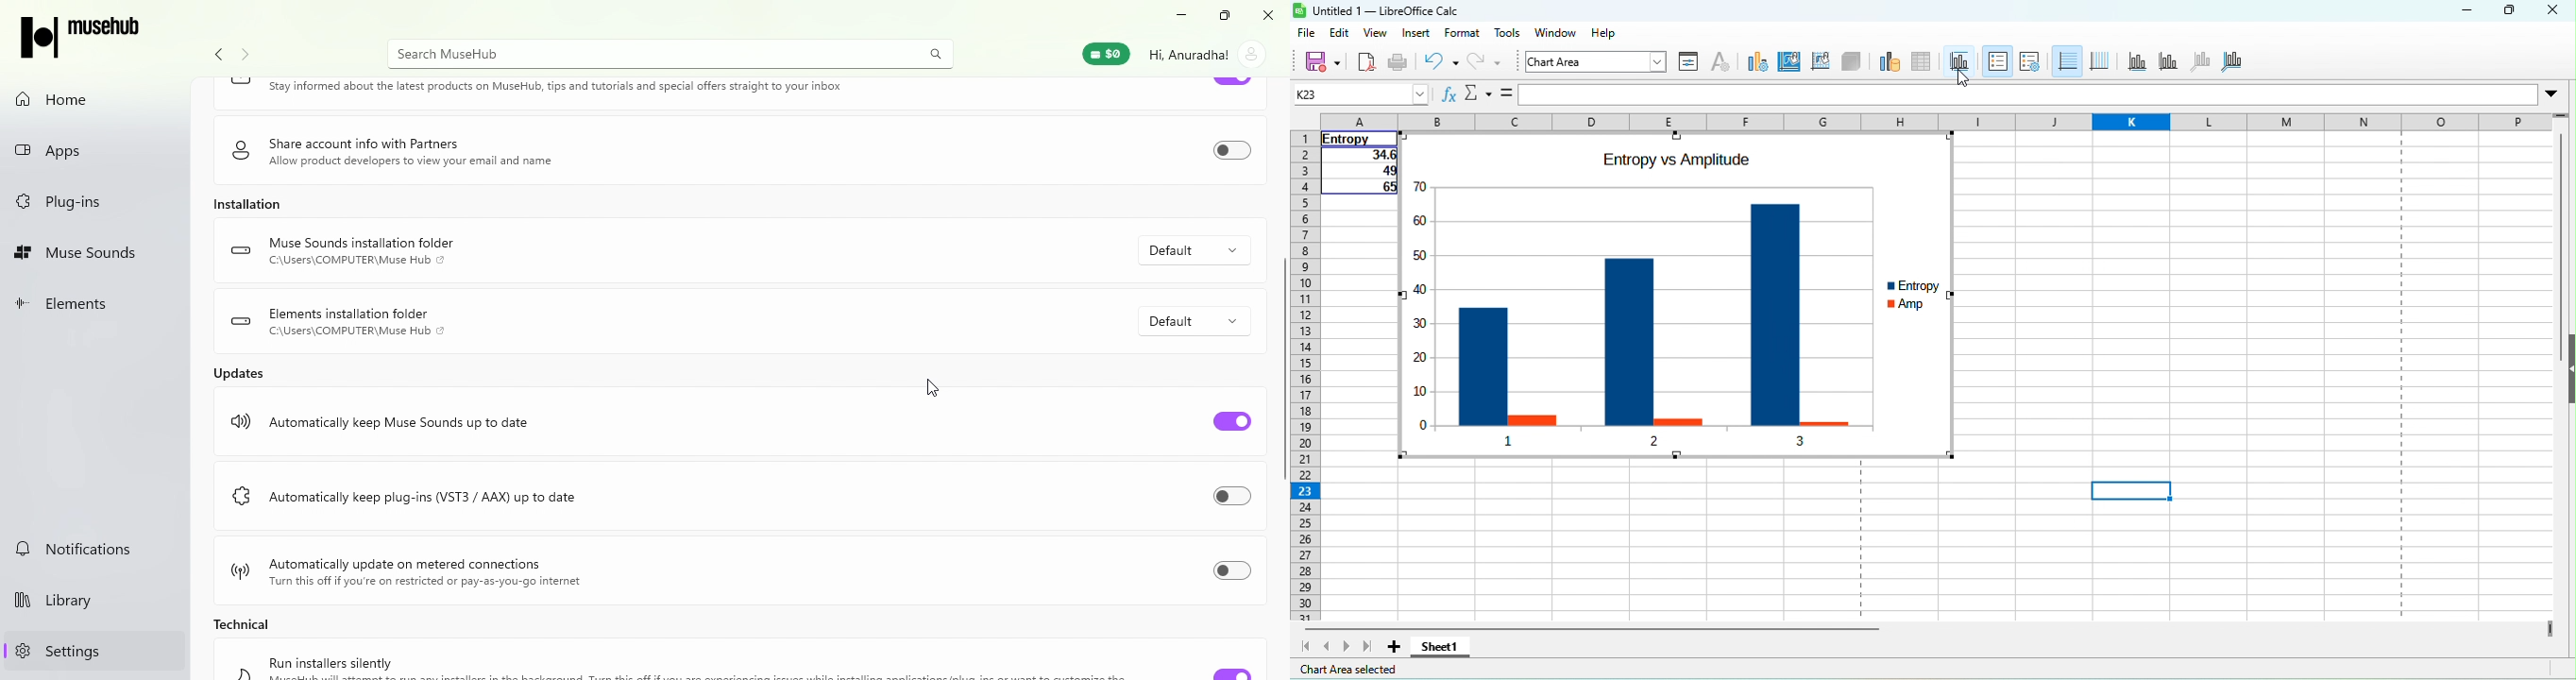  What do you see at coordinates (242, 495) in the screenshot?
I see `logo` at bounding box center [242, 495].